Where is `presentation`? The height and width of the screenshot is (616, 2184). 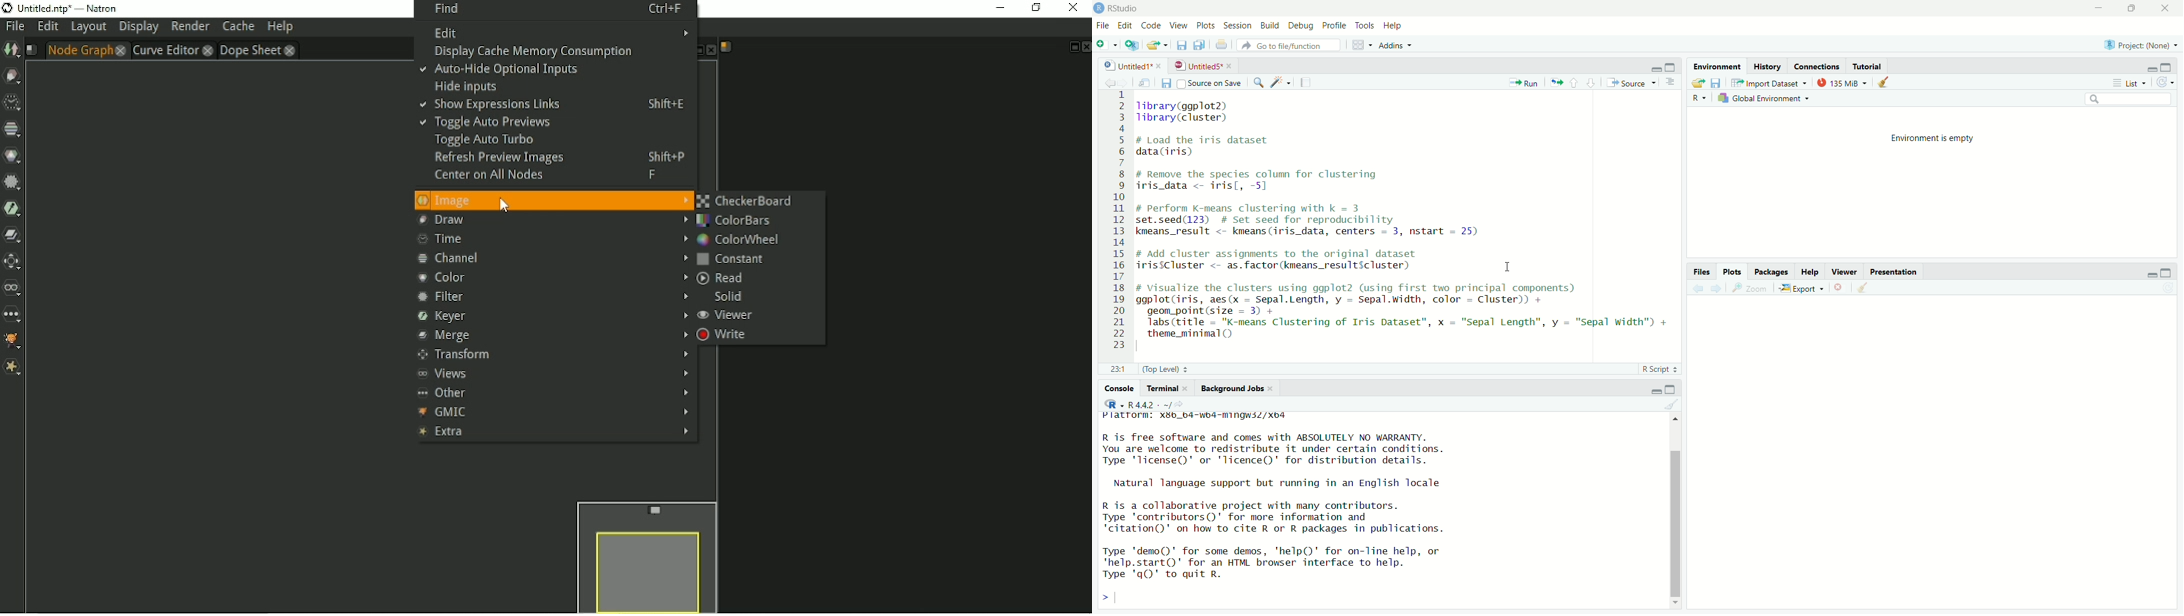
presentation is located at coordinates (1899, 271).